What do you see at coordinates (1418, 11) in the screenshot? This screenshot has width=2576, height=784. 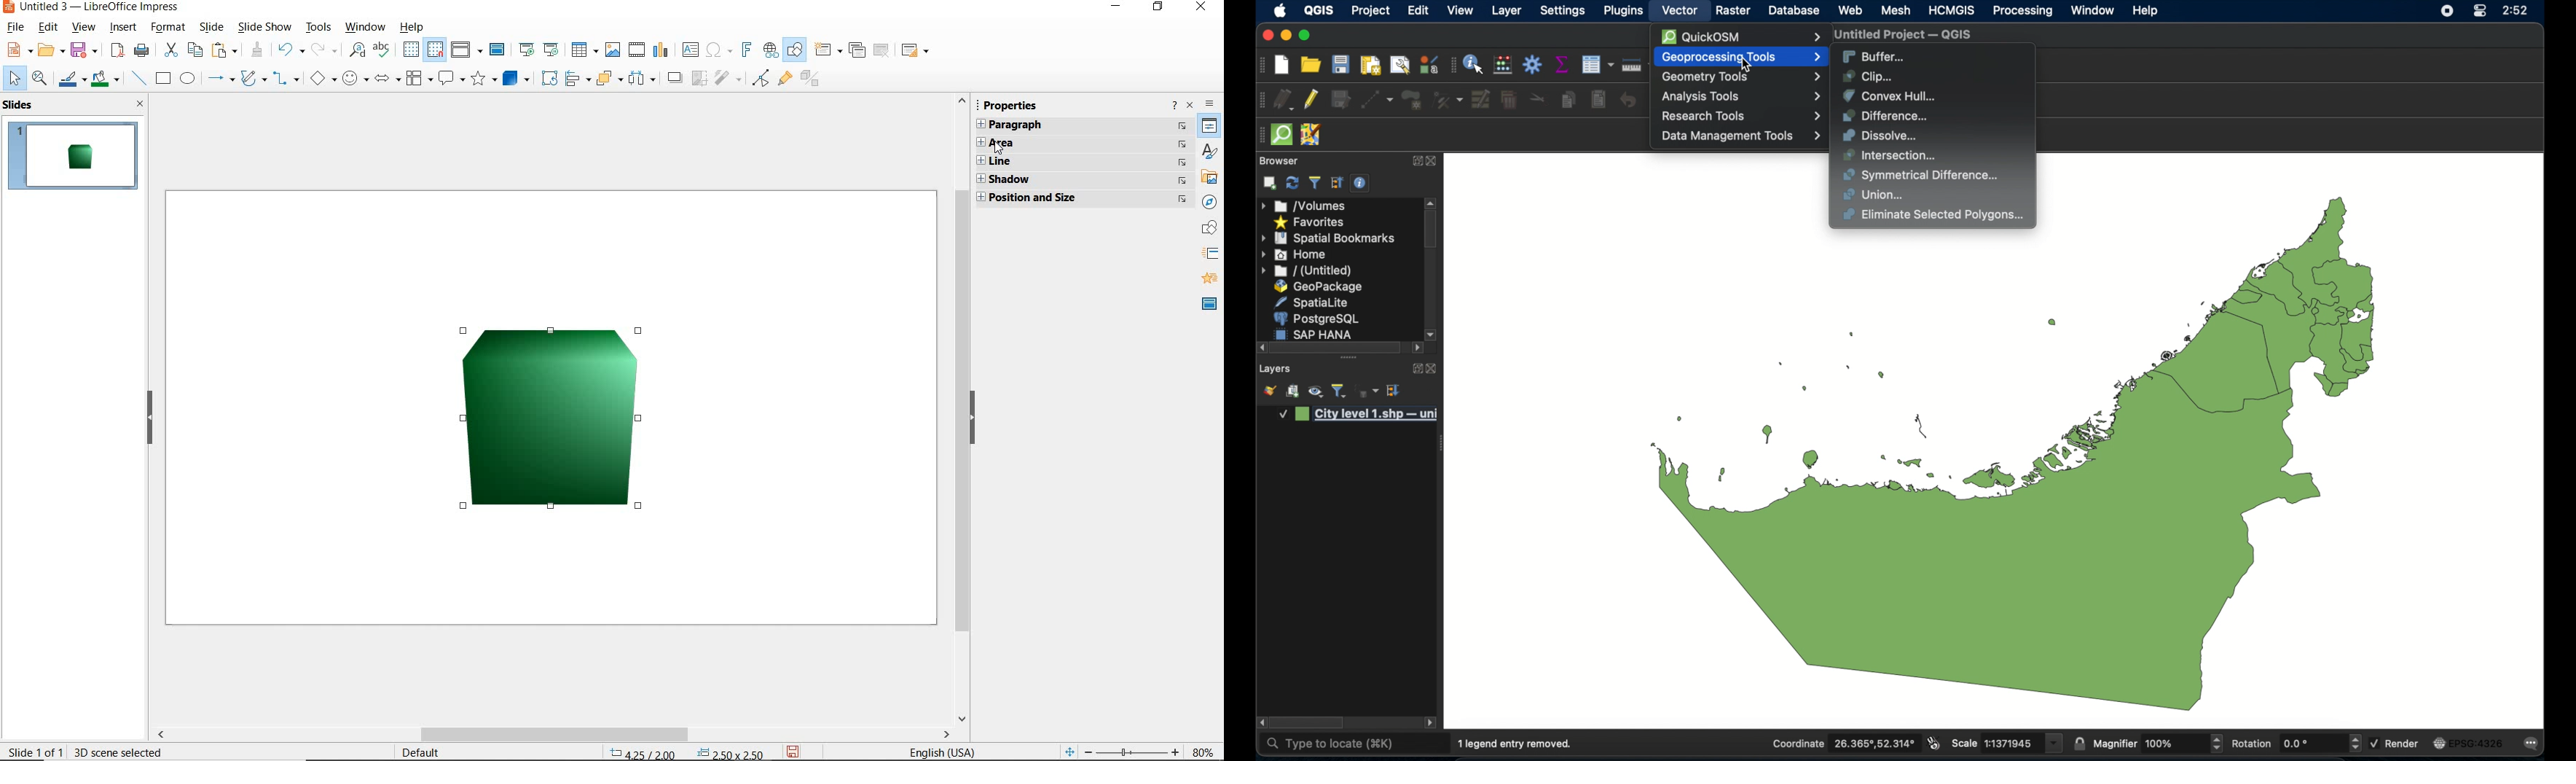 I see `edit` at bounding box center [1418, 11].